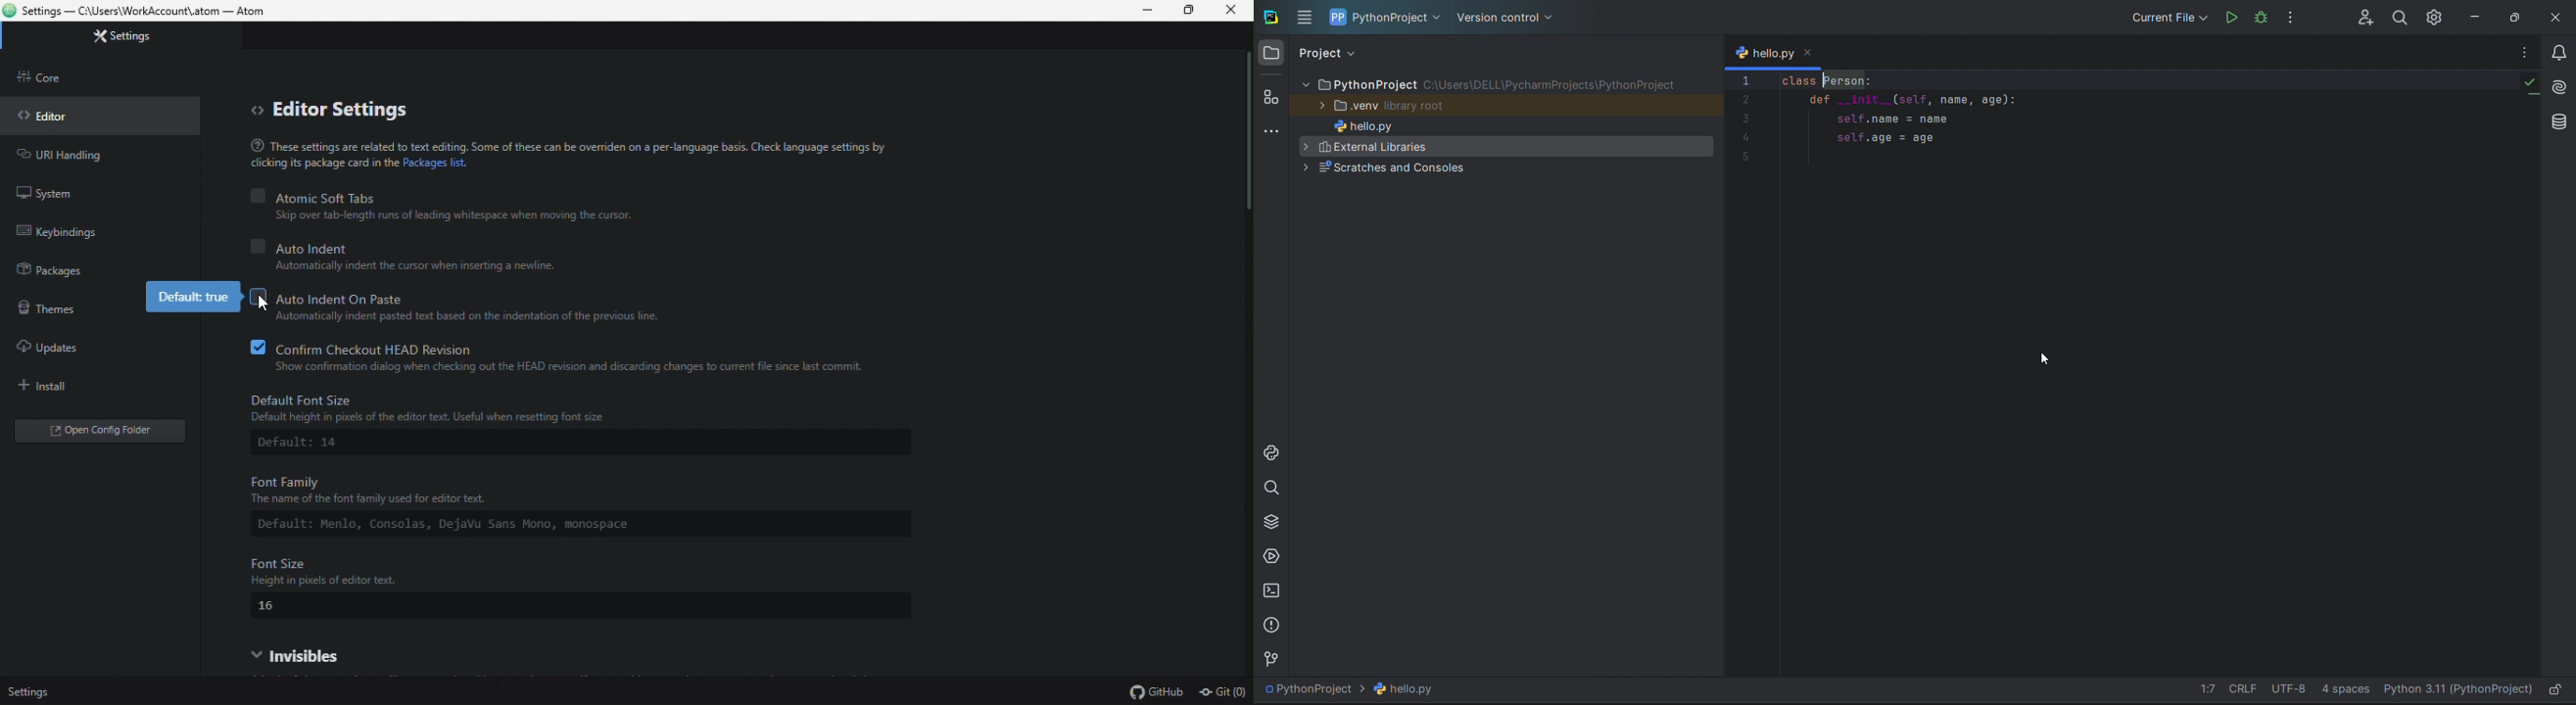  What do you see at coordinates (2559, 87) in the screenshot?
I see `ai assistant` at bounding box center [2559, 87].